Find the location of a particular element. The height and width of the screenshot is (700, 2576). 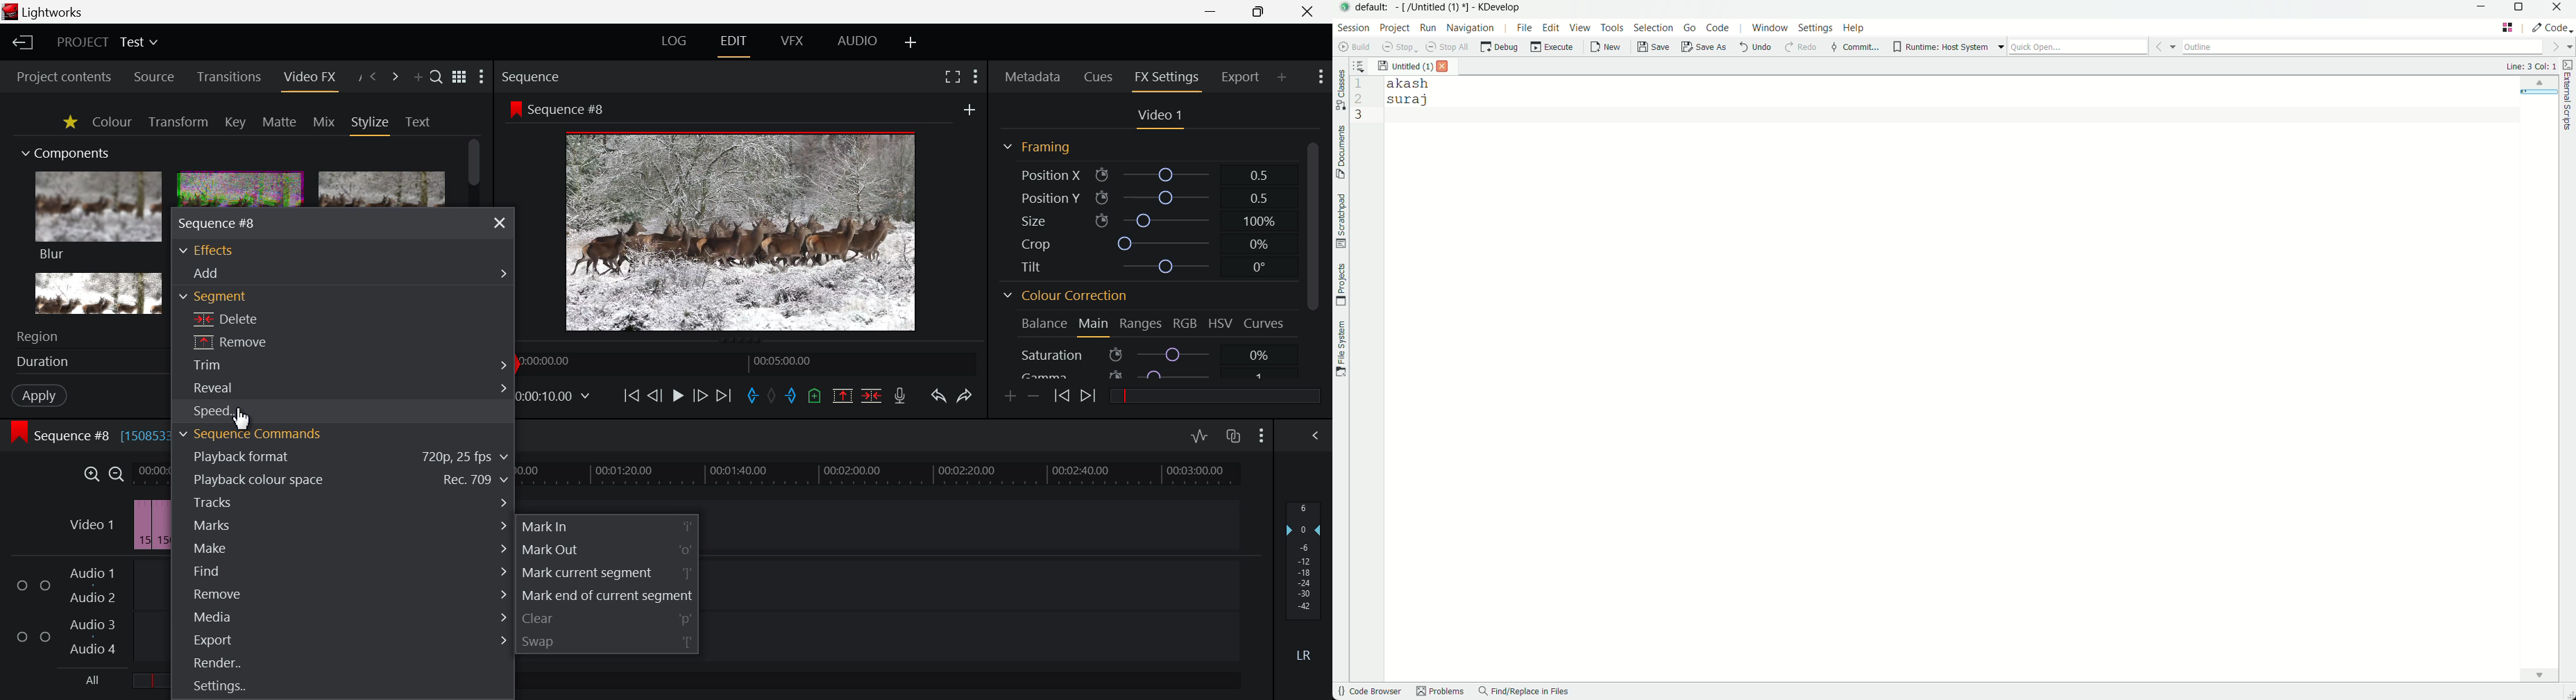

Project contents is located at coordinates (64, 75).